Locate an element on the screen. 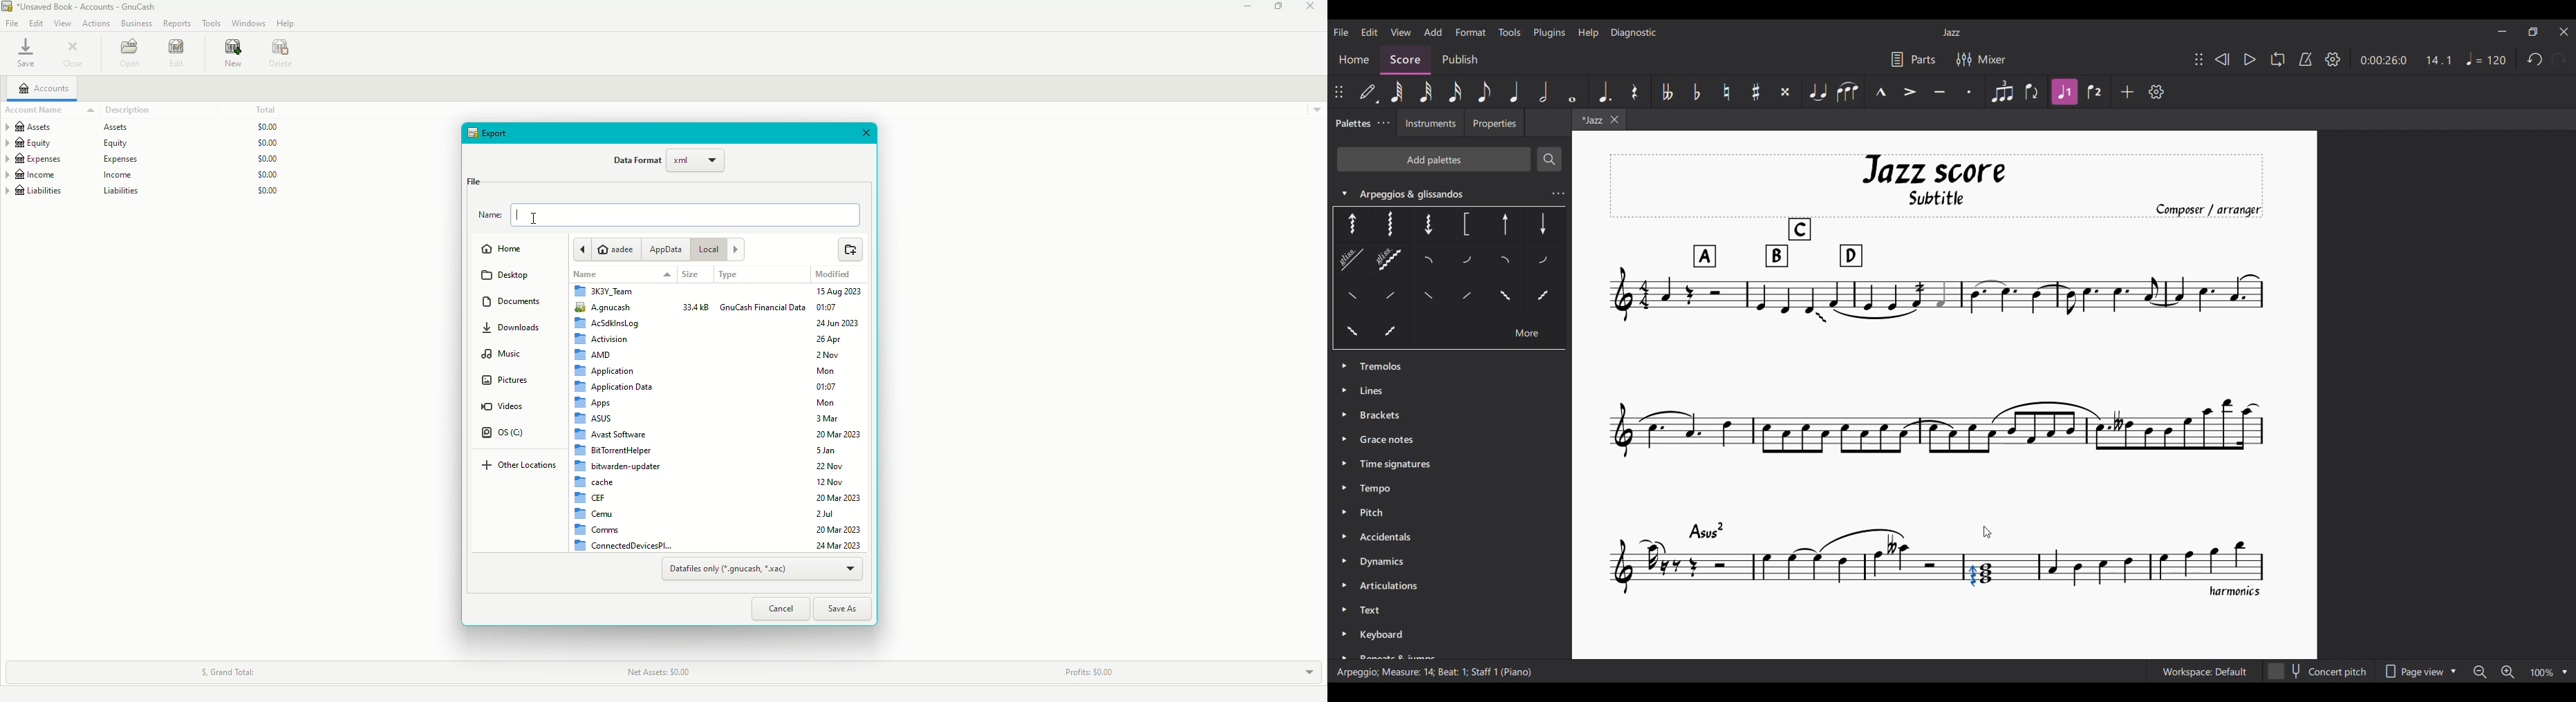  Toggle sharp is located at coordinates (1757, 92).